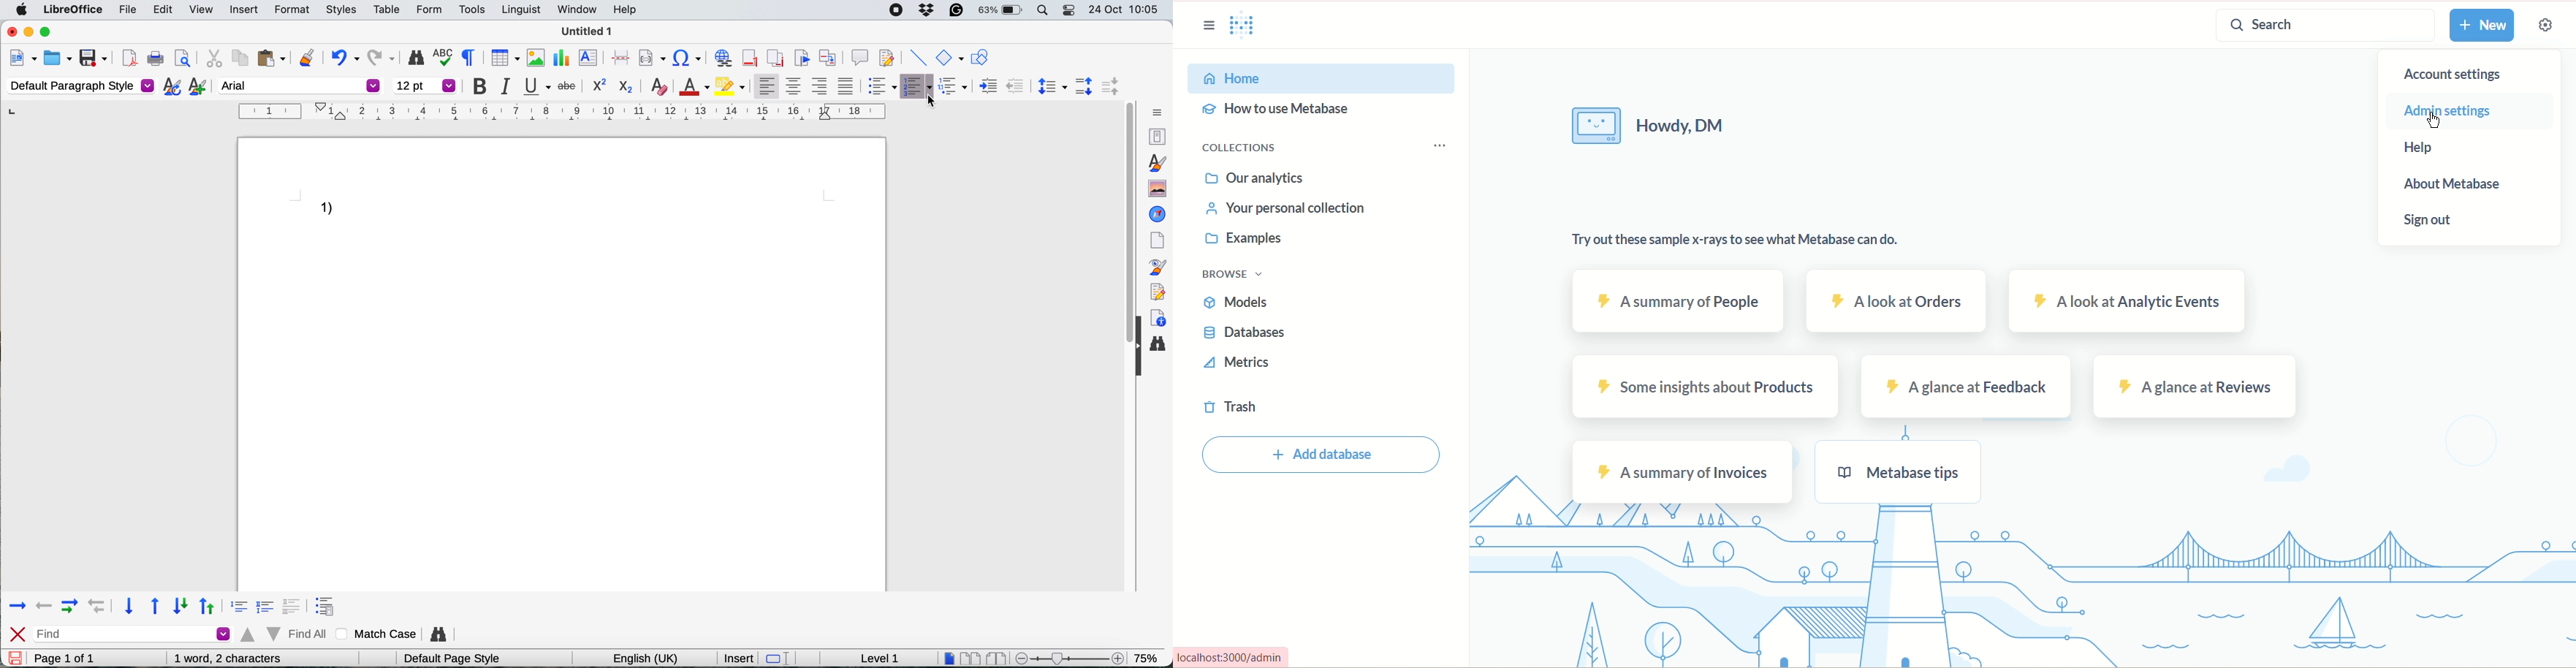 Image resolution: width=2576 pixels, height=672 pixels. I want to click on spelling, so click(445, 57).